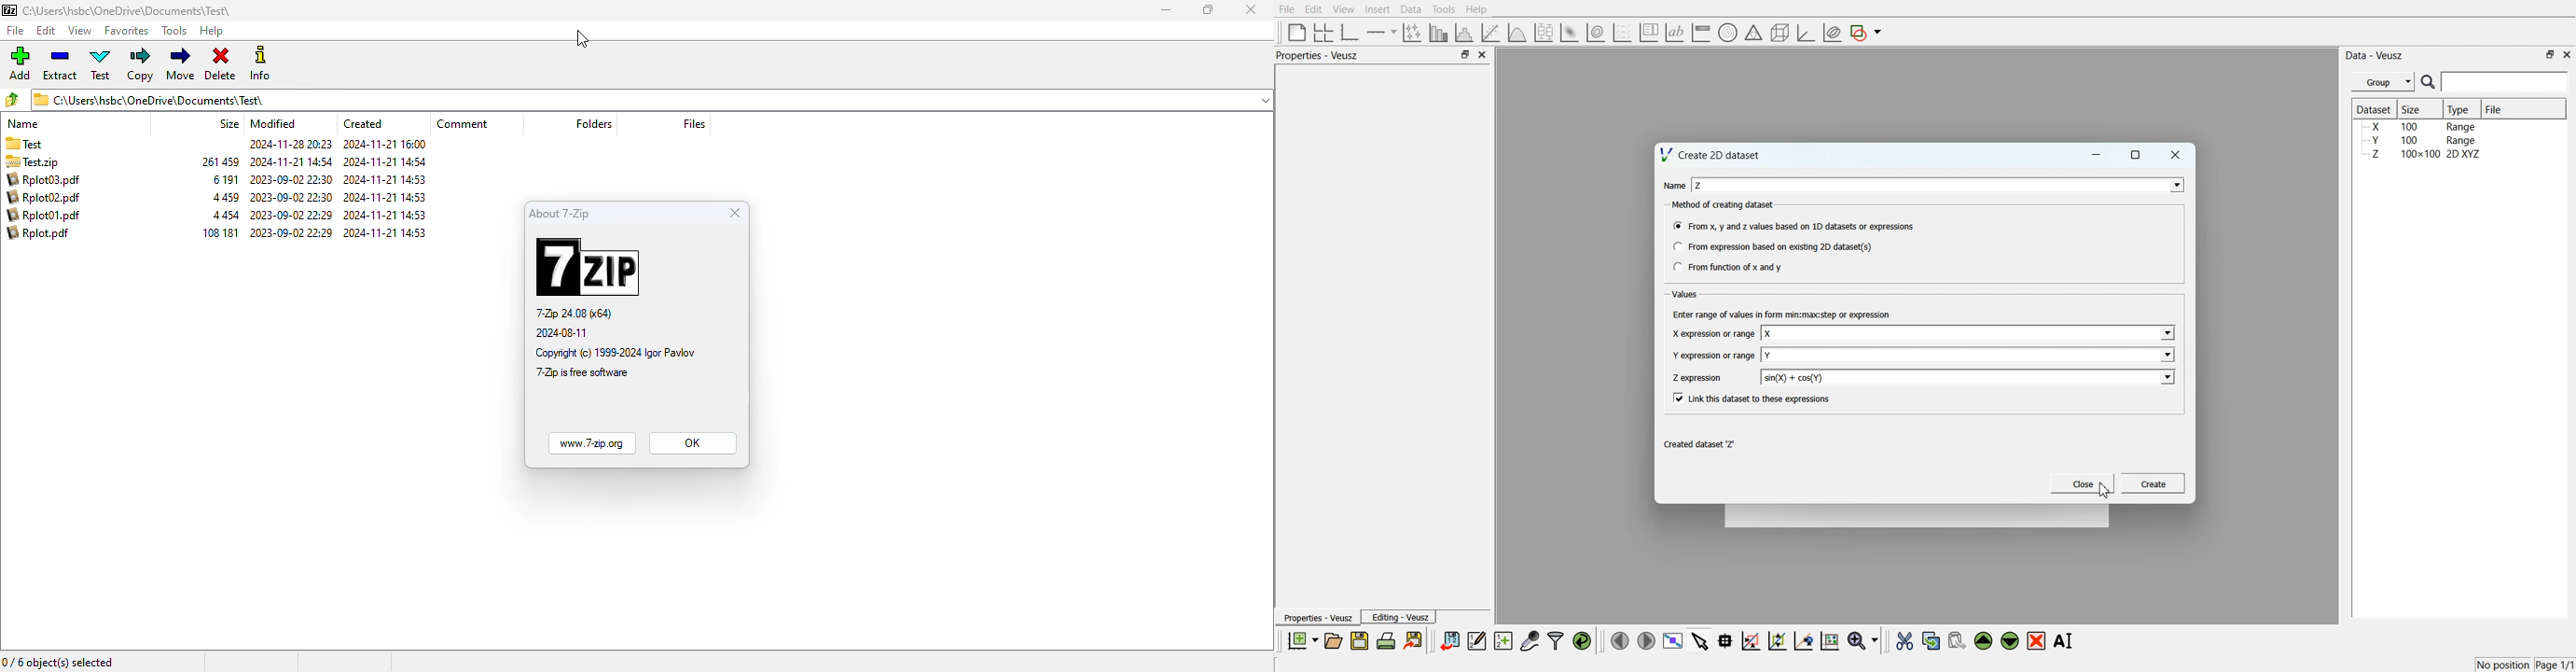  I want to click on Filter dataset, so click(1556, 640).